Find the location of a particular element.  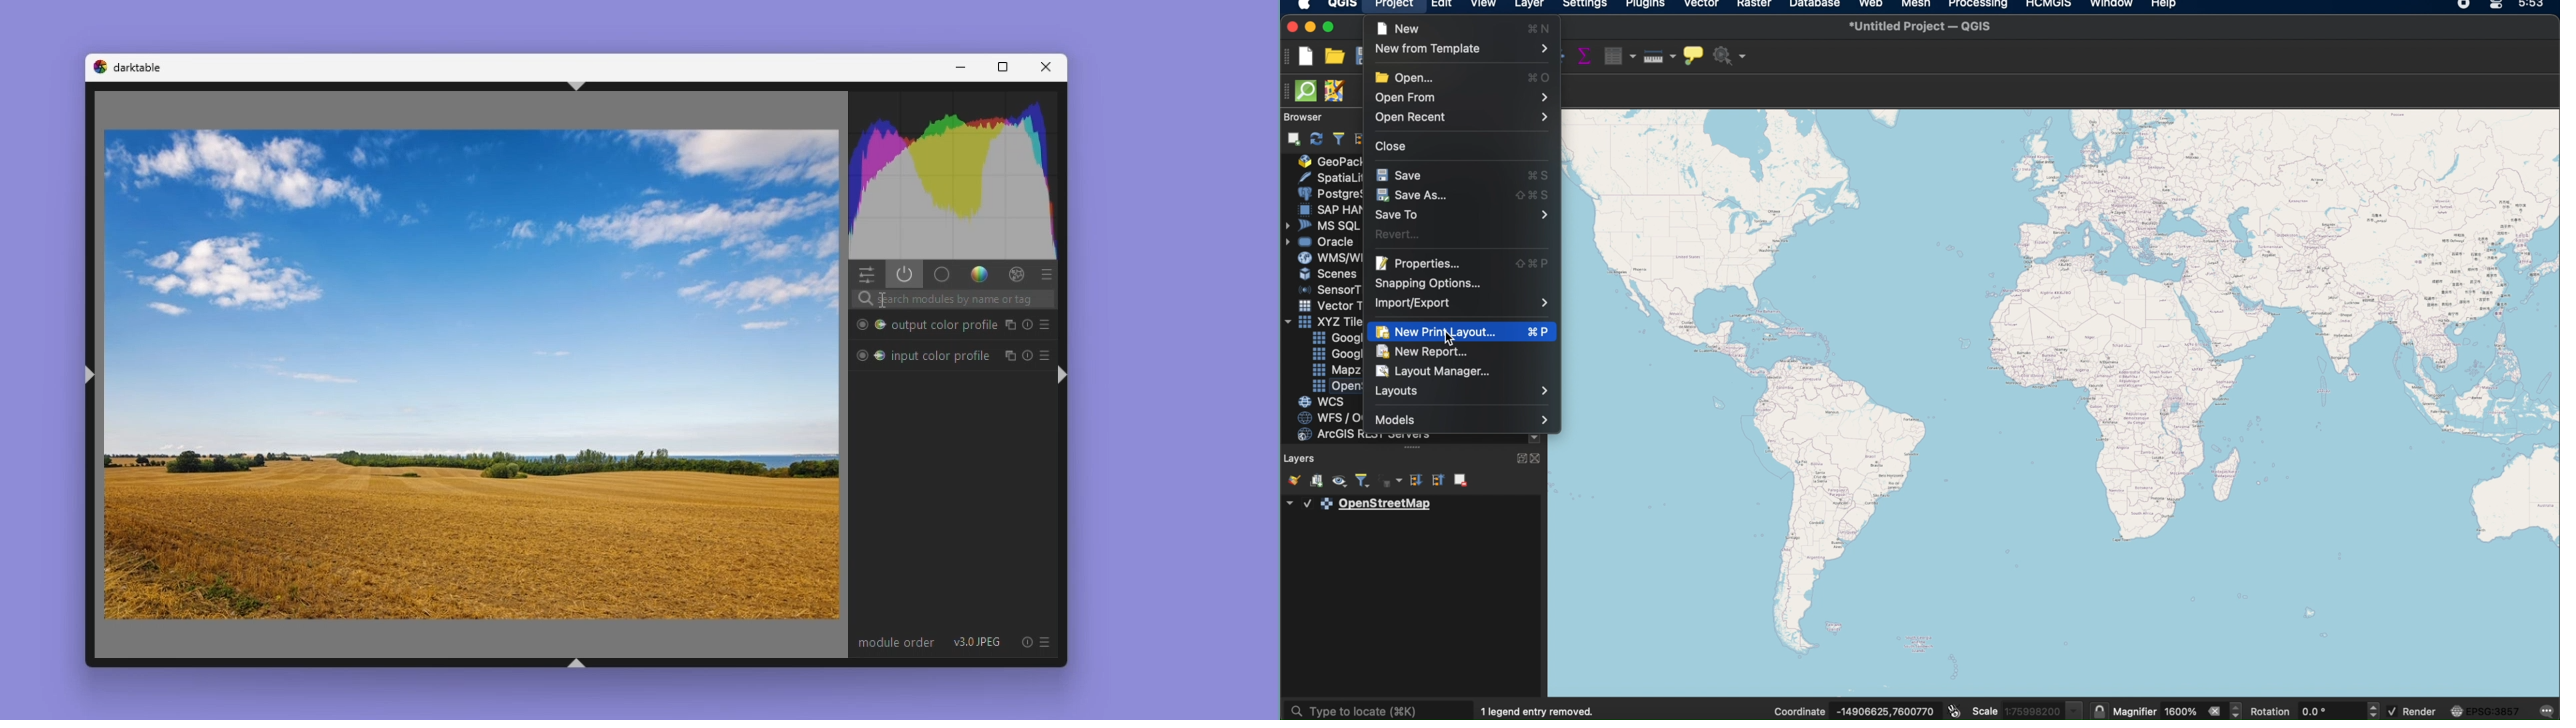

more is located at coordinates (1411, 450).